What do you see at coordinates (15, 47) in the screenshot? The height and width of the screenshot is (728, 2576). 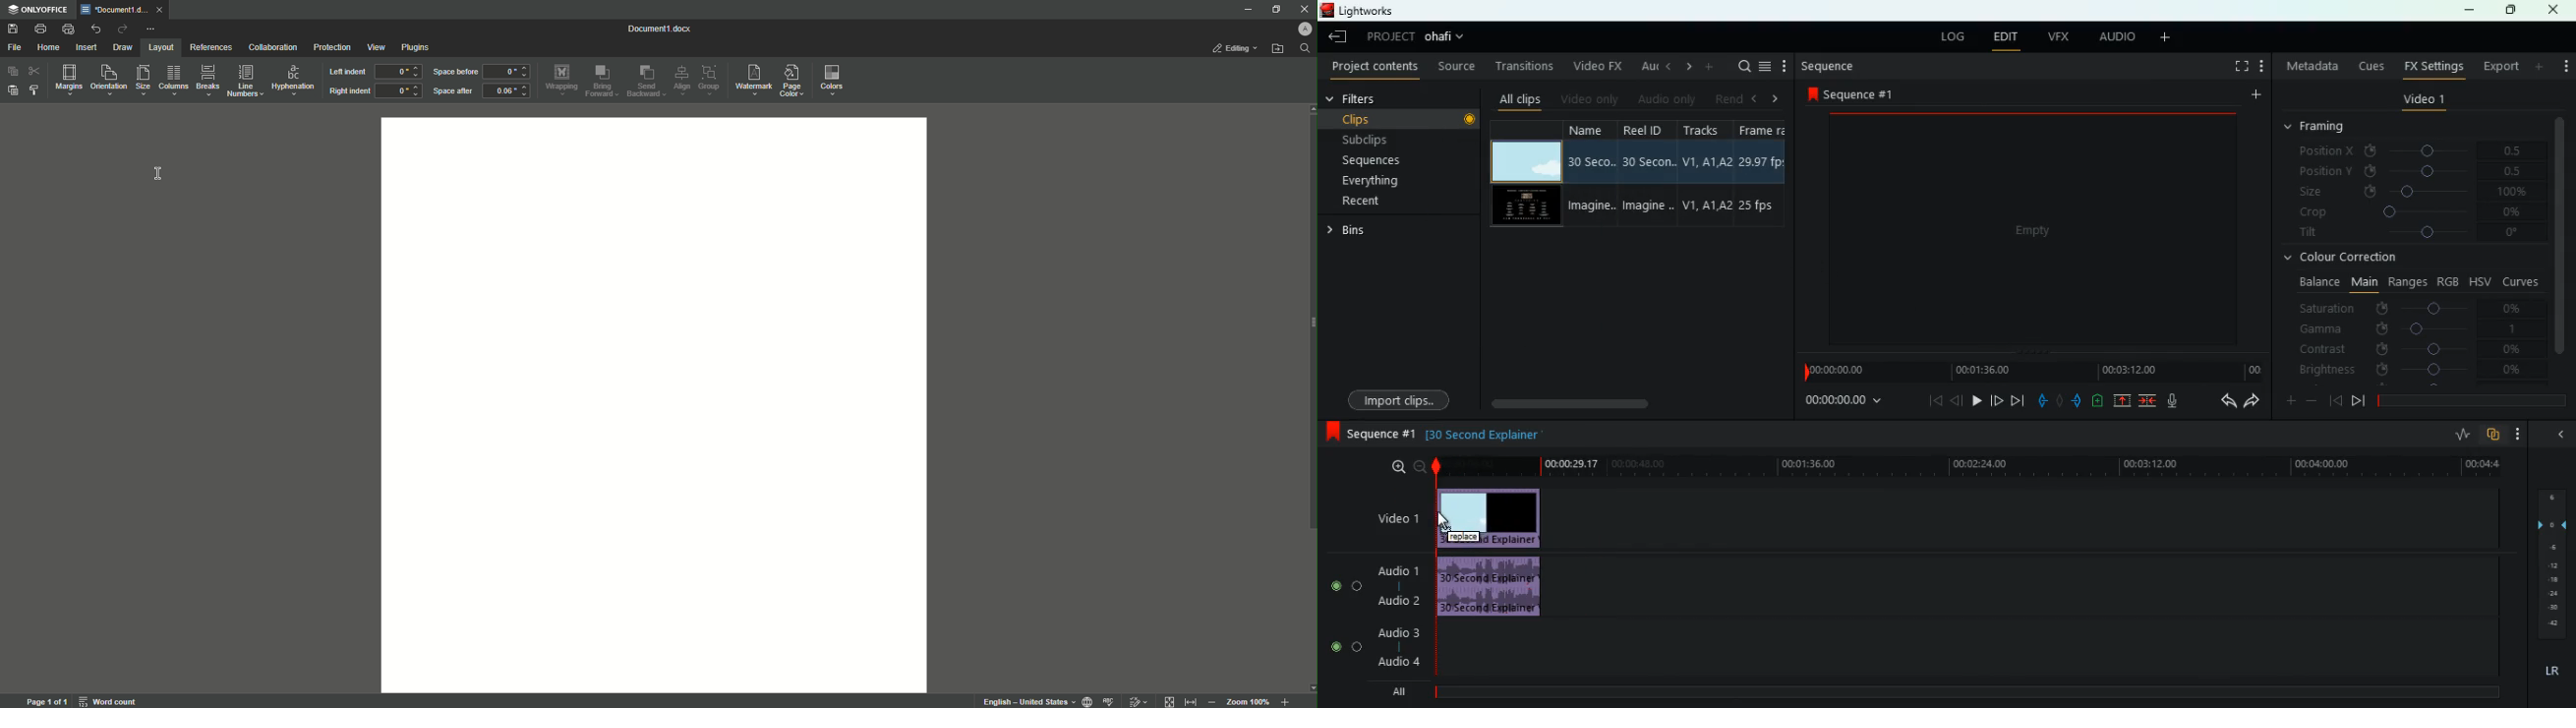 I see `File` at bounding box center [15, 47].